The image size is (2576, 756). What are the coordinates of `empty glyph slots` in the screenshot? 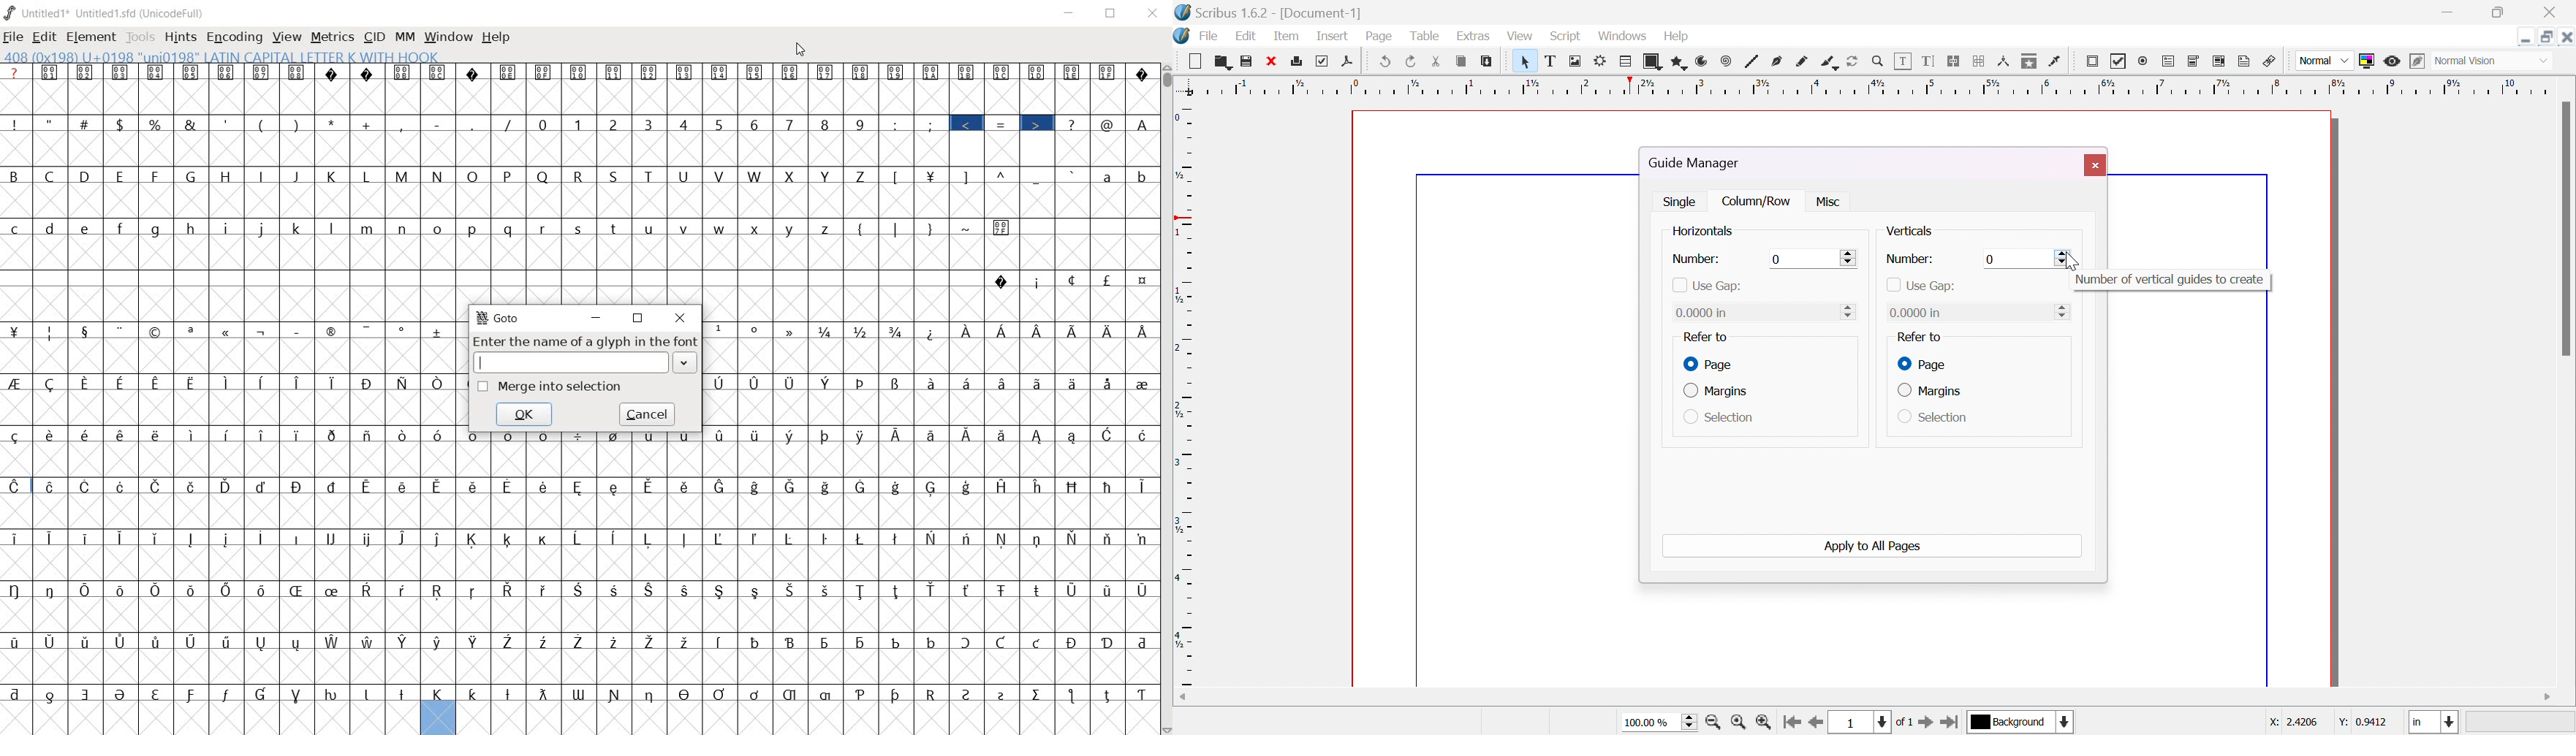 It's located at (232, 303).